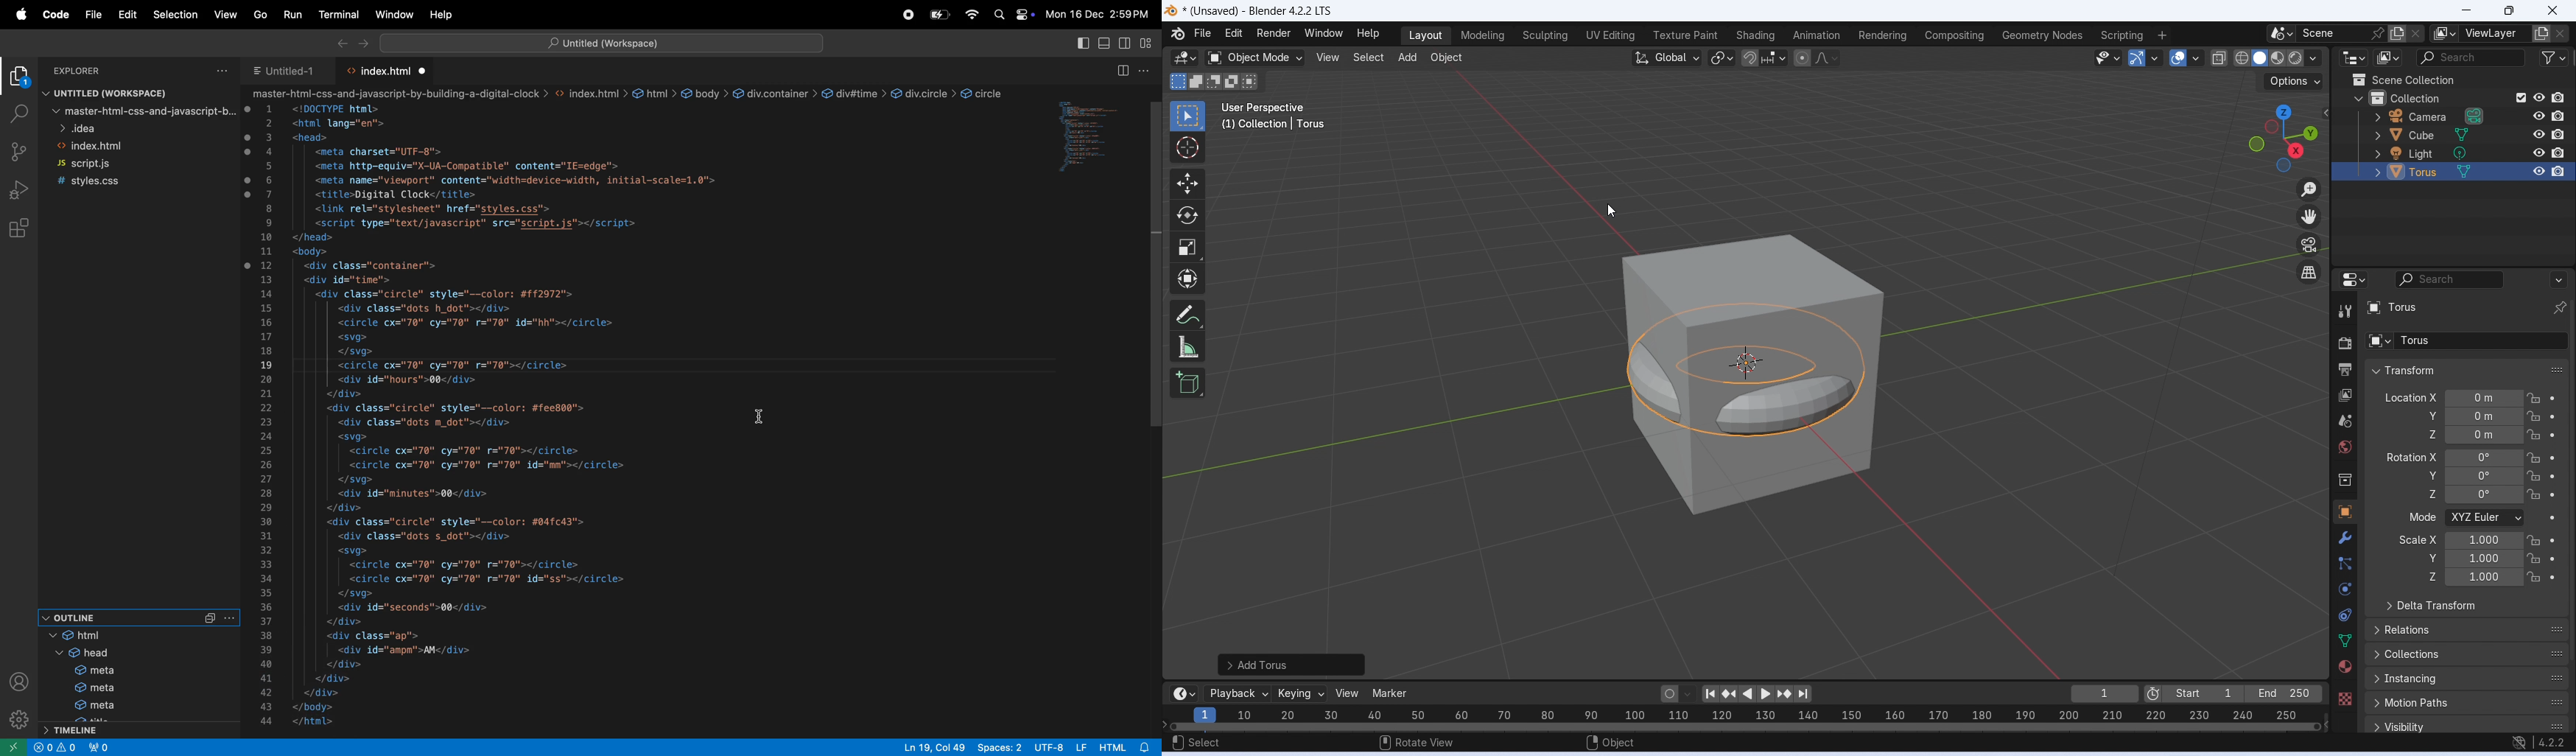 The image size is (2576, 756). What do you see at coordinates (2376, 33) in the screenshot?
I see `pin` at bounding box center [2376, 33].